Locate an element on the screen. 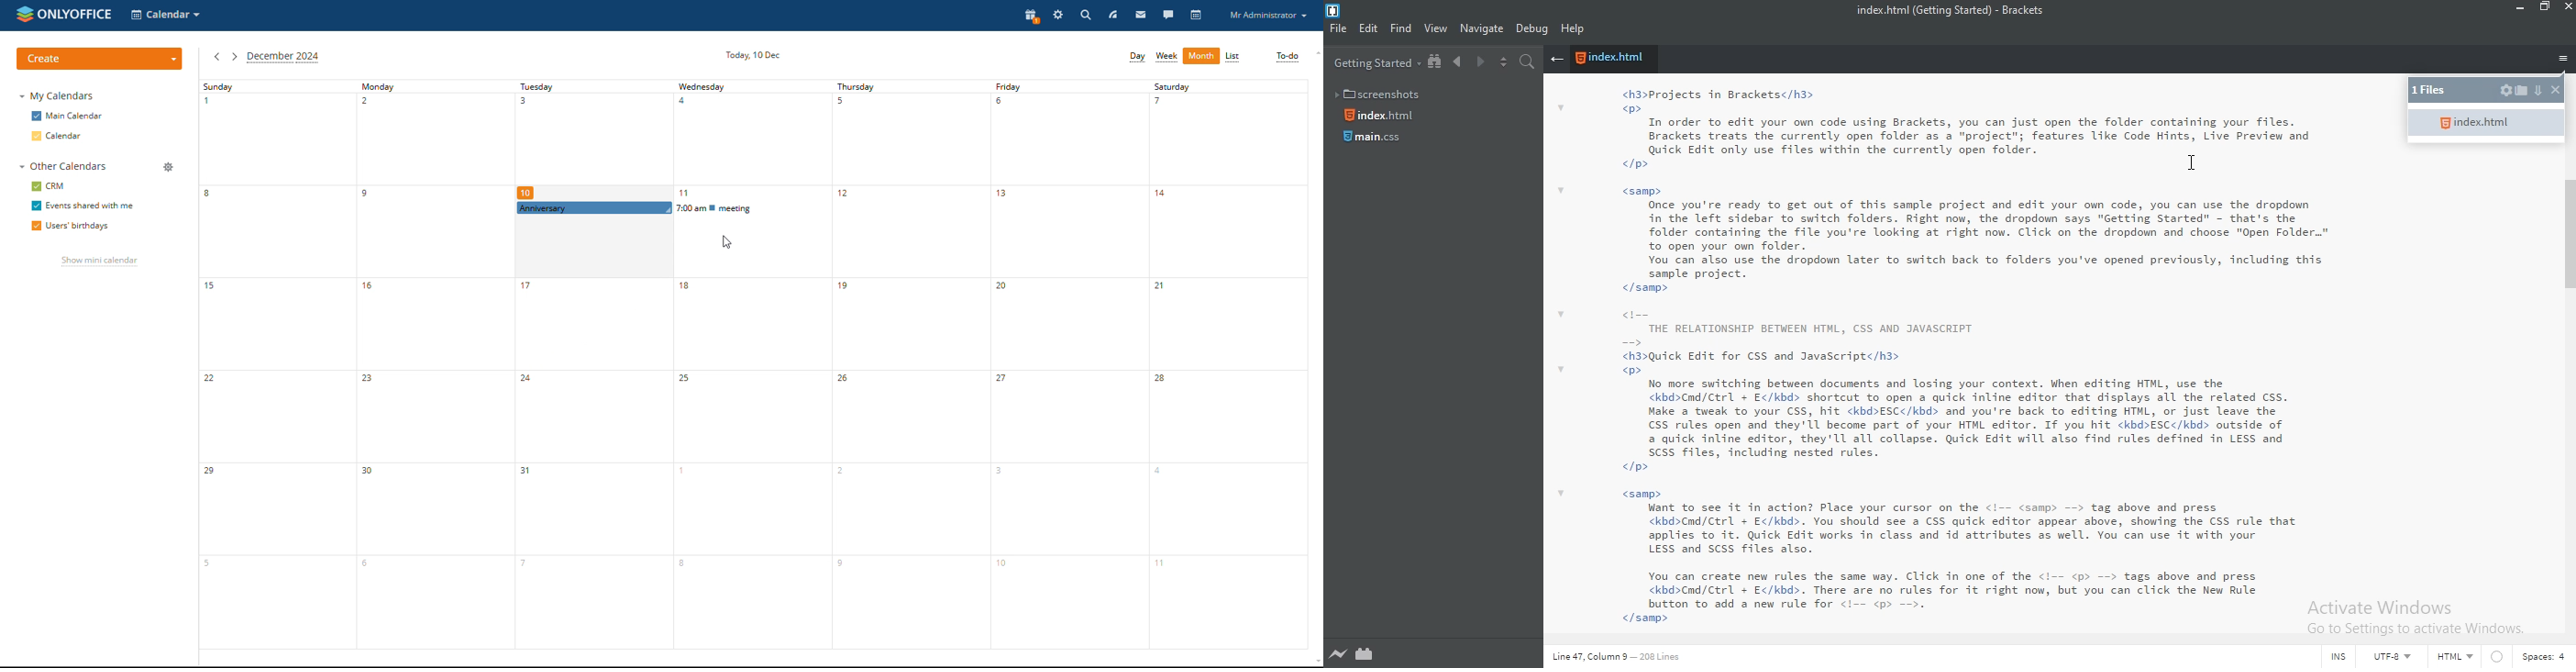  cursor is located at coordinates (2193, 161).